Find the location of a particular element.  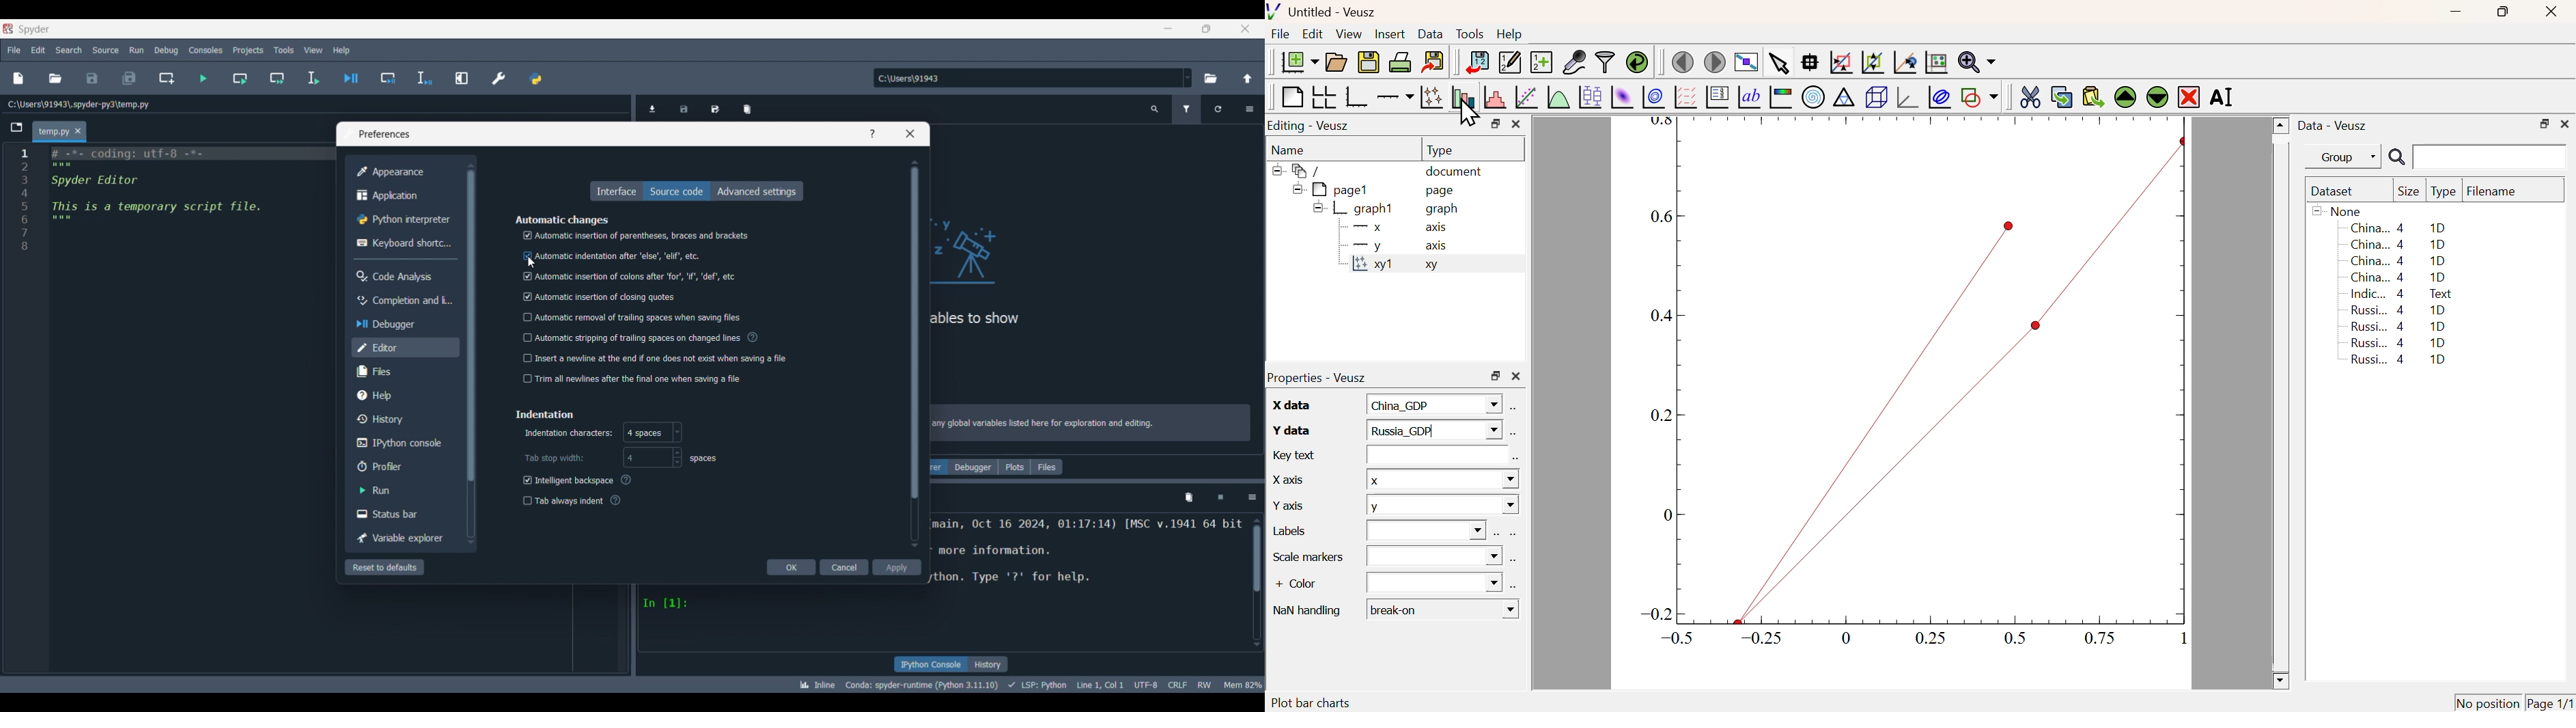

Create new cell at current line is located at coordinates (167, 78).